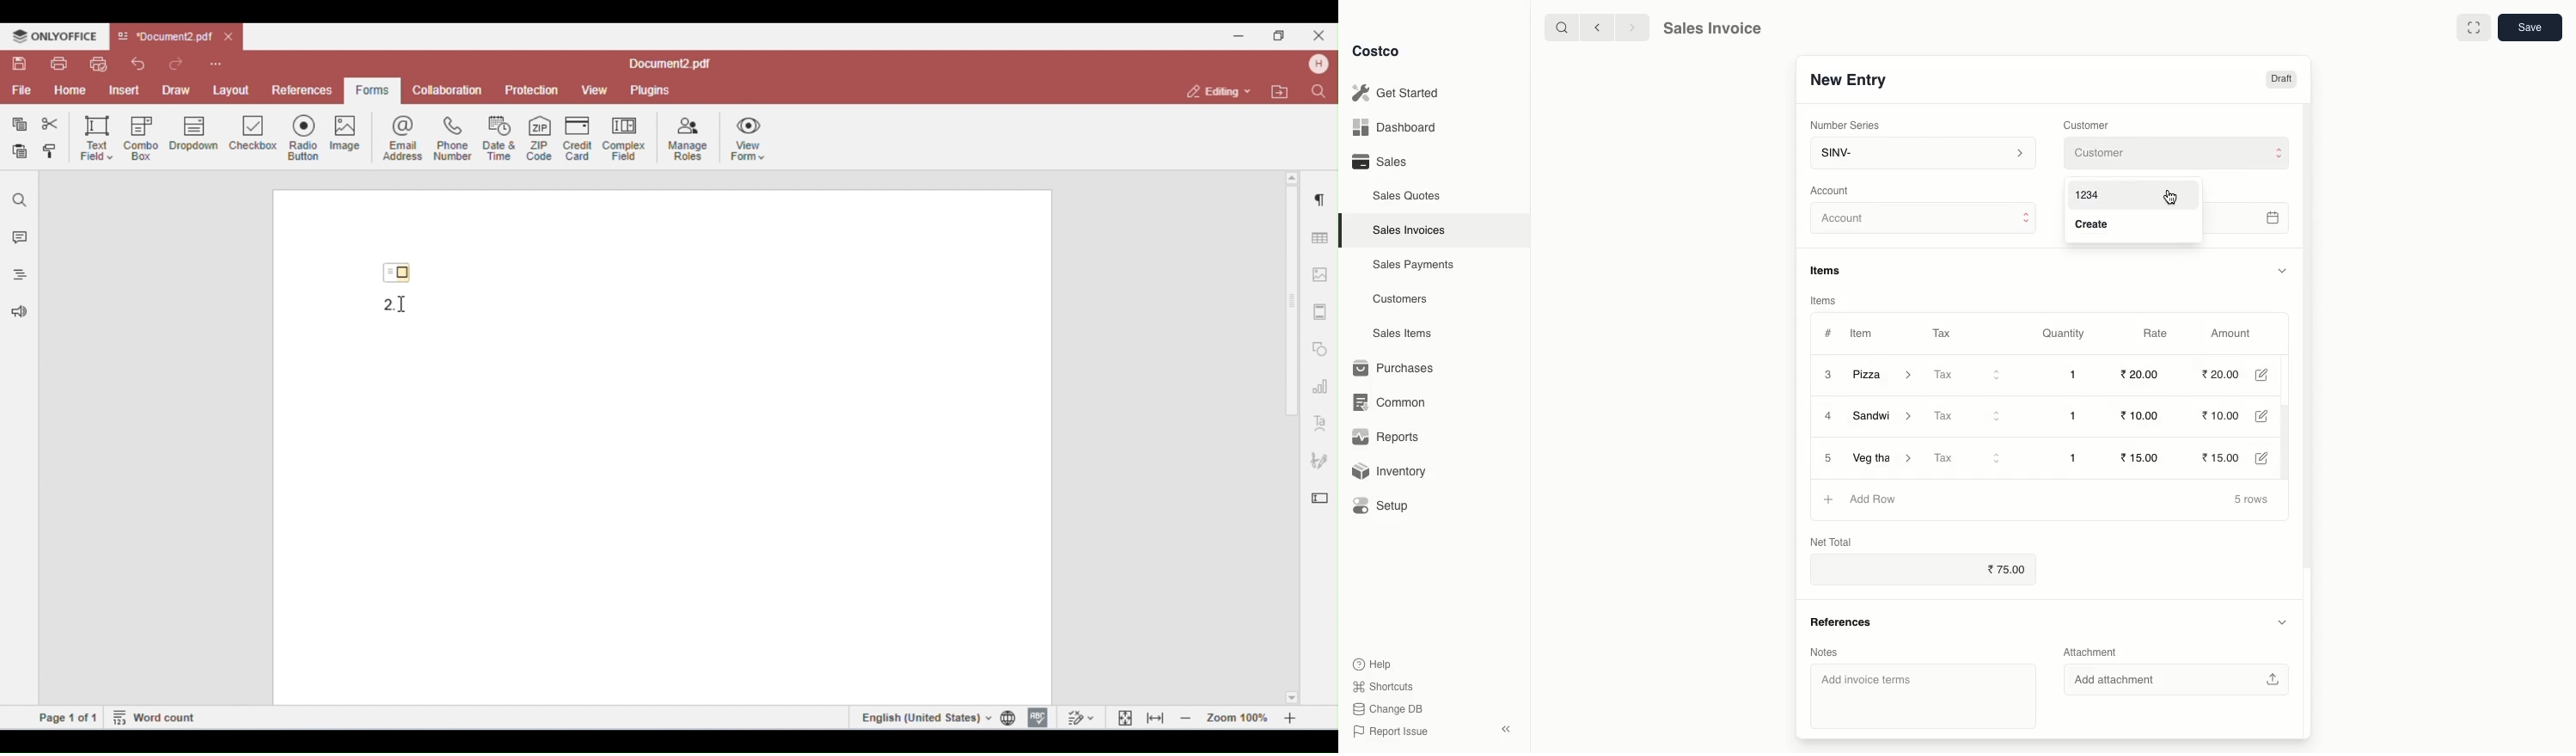  Describe the element at coordinates (2062, 334) in the screenshot. I see `Quantity` at that location.